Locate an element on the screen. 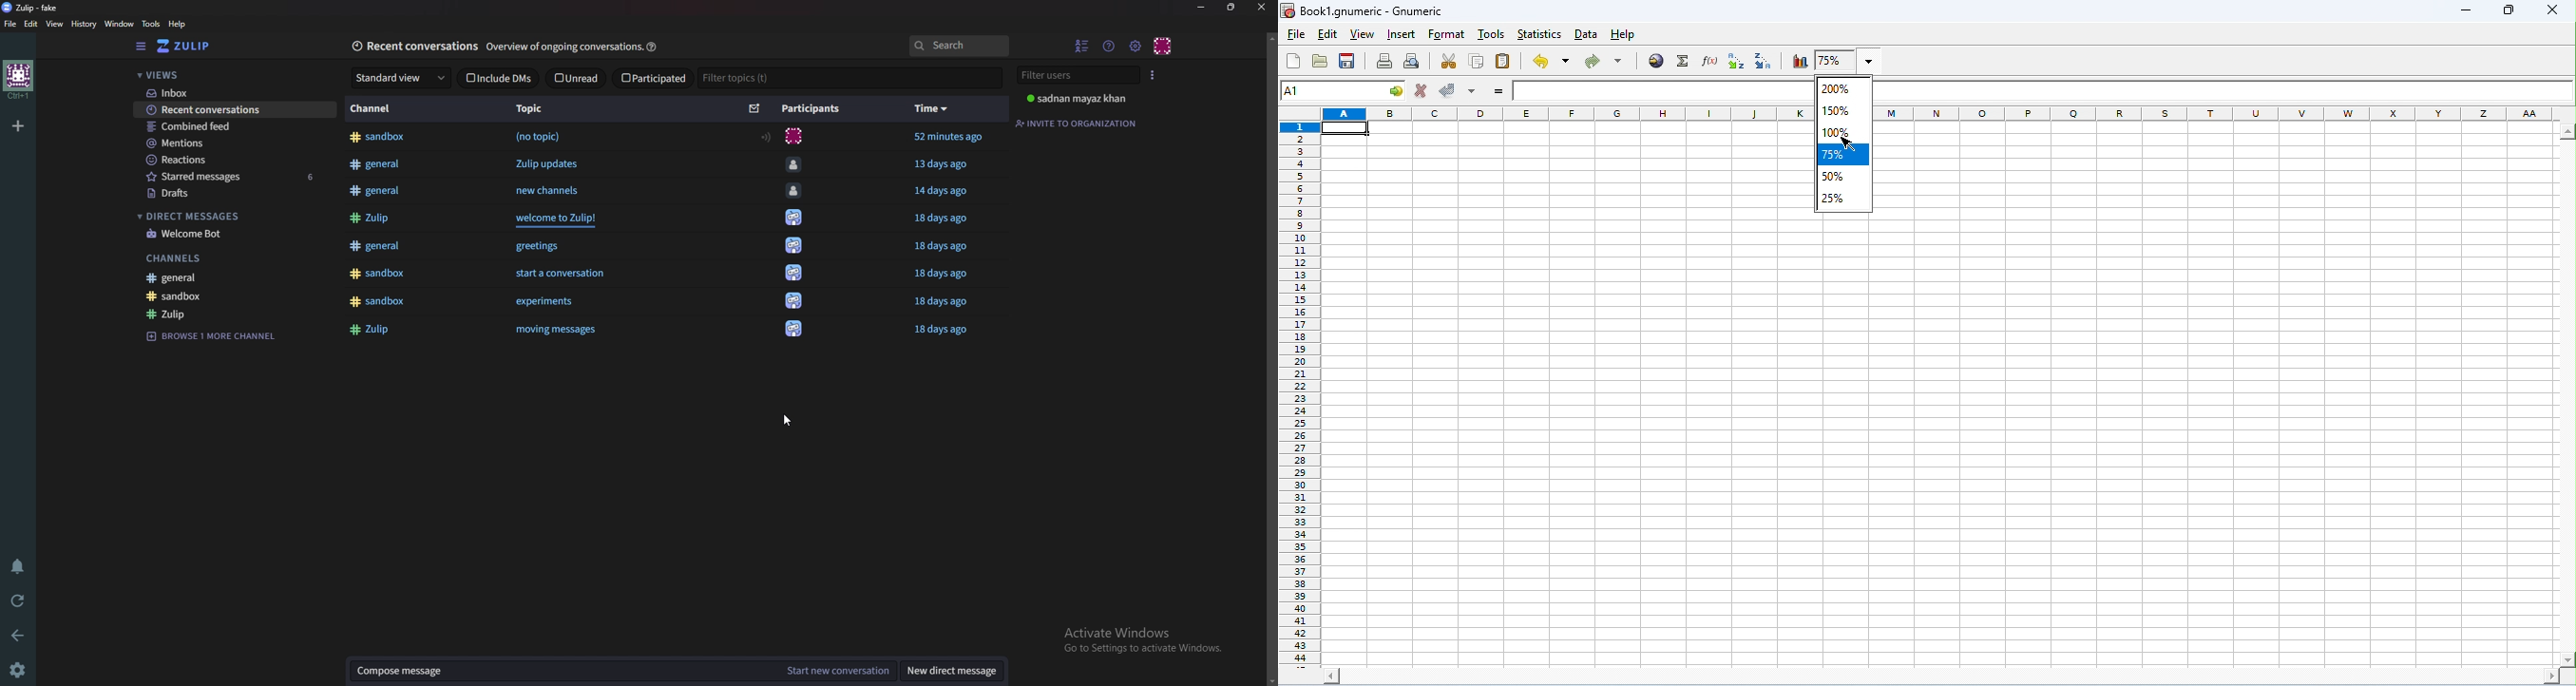 The image size is (2576, 700). 75% is located at coordinates (1852, 60).